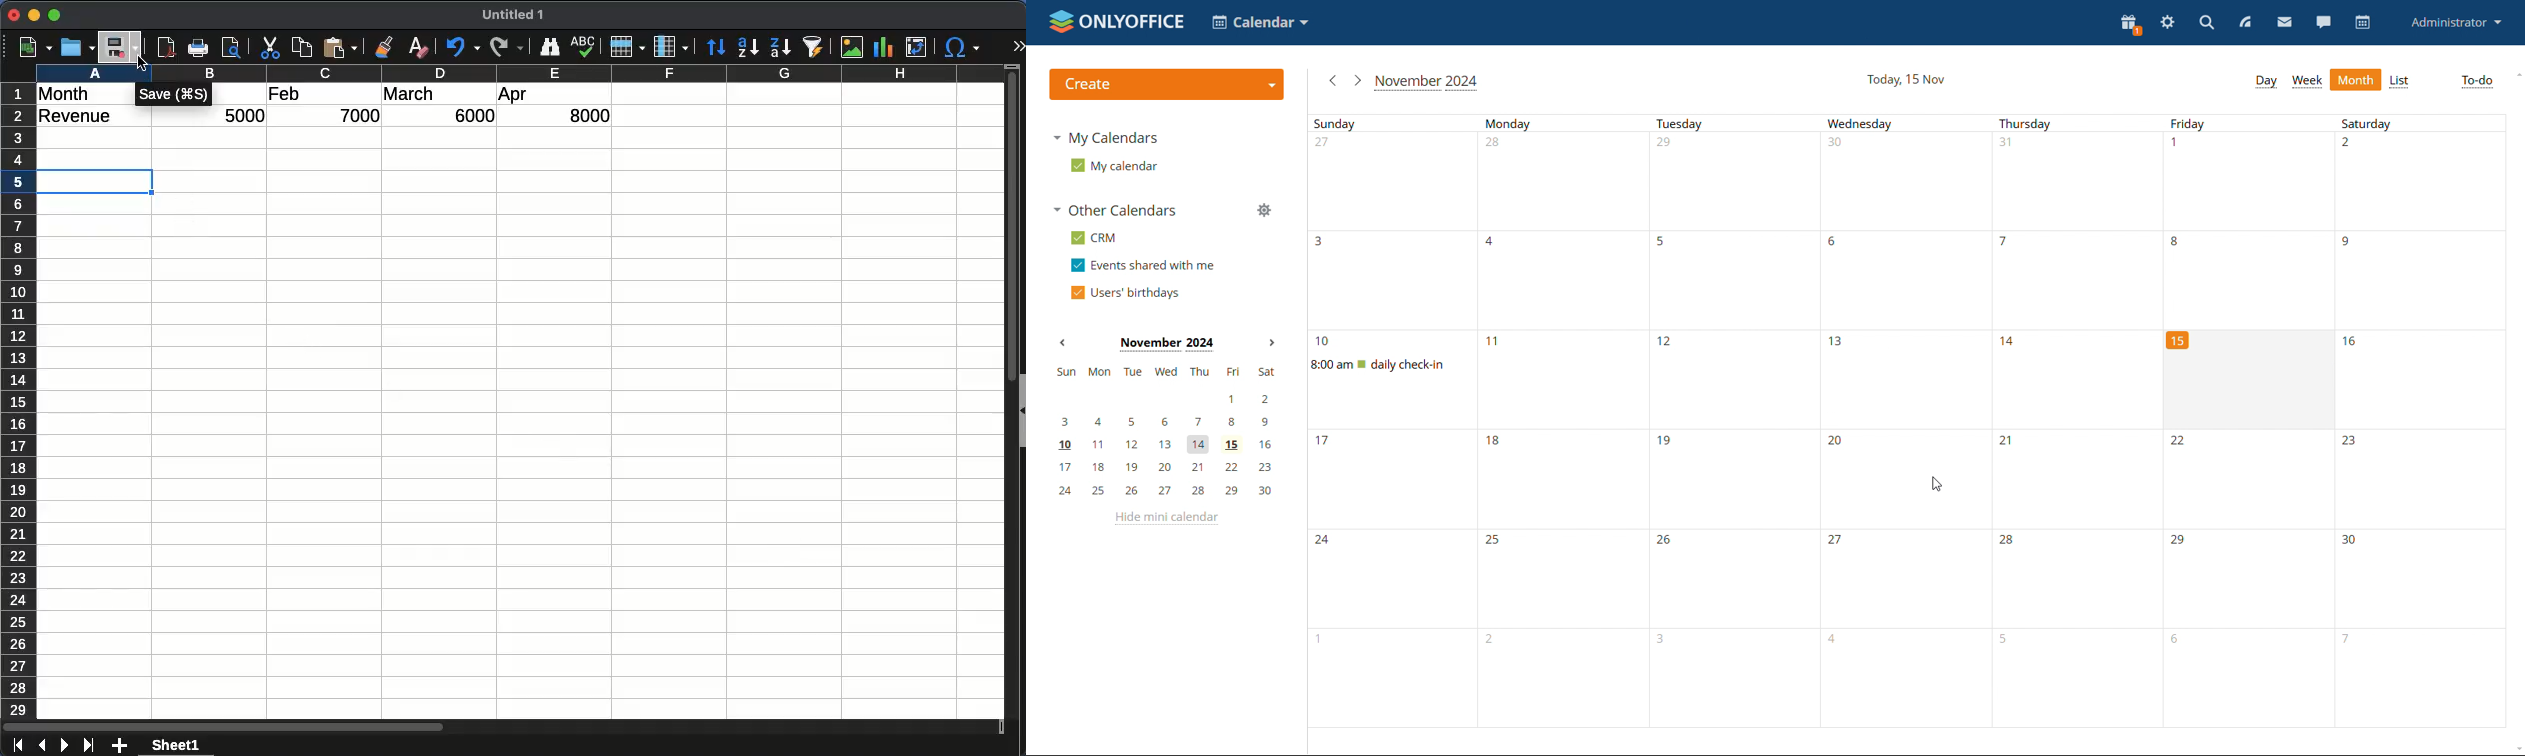  I want to click on Cursor, so click(141, 65).